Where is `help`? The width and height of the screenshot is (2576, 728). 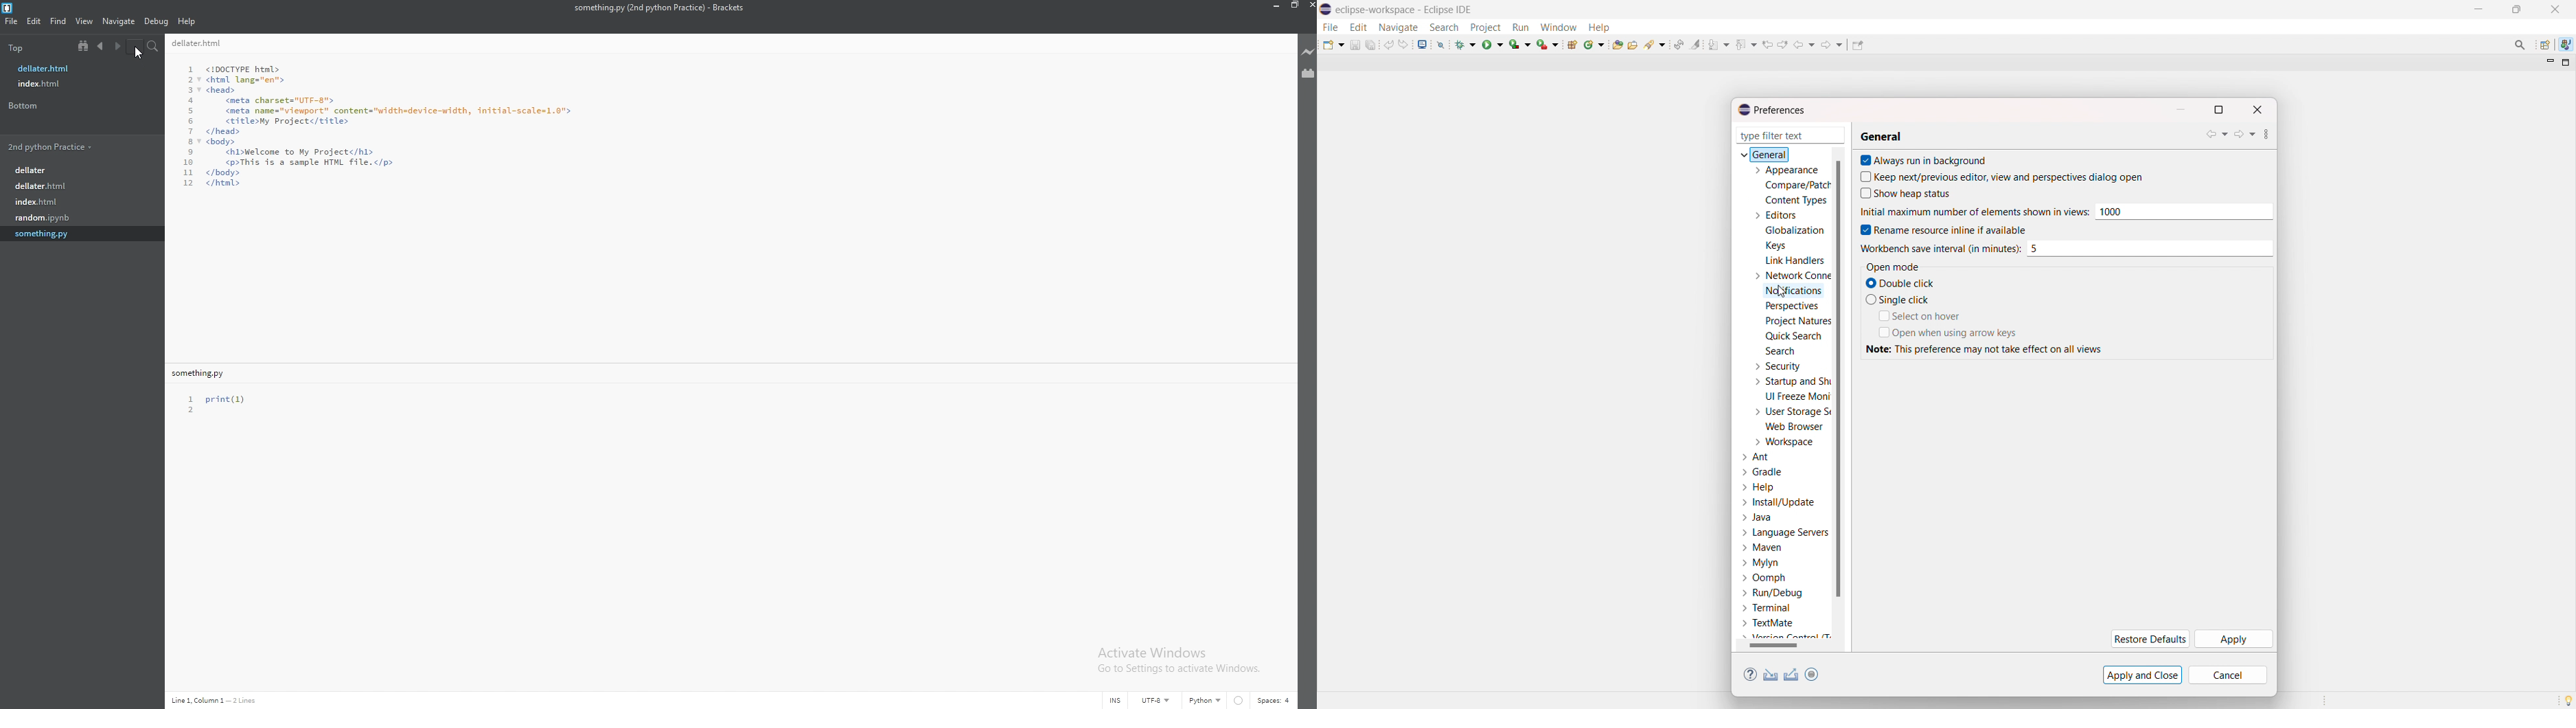
help is located at coordinates (1759, 487).